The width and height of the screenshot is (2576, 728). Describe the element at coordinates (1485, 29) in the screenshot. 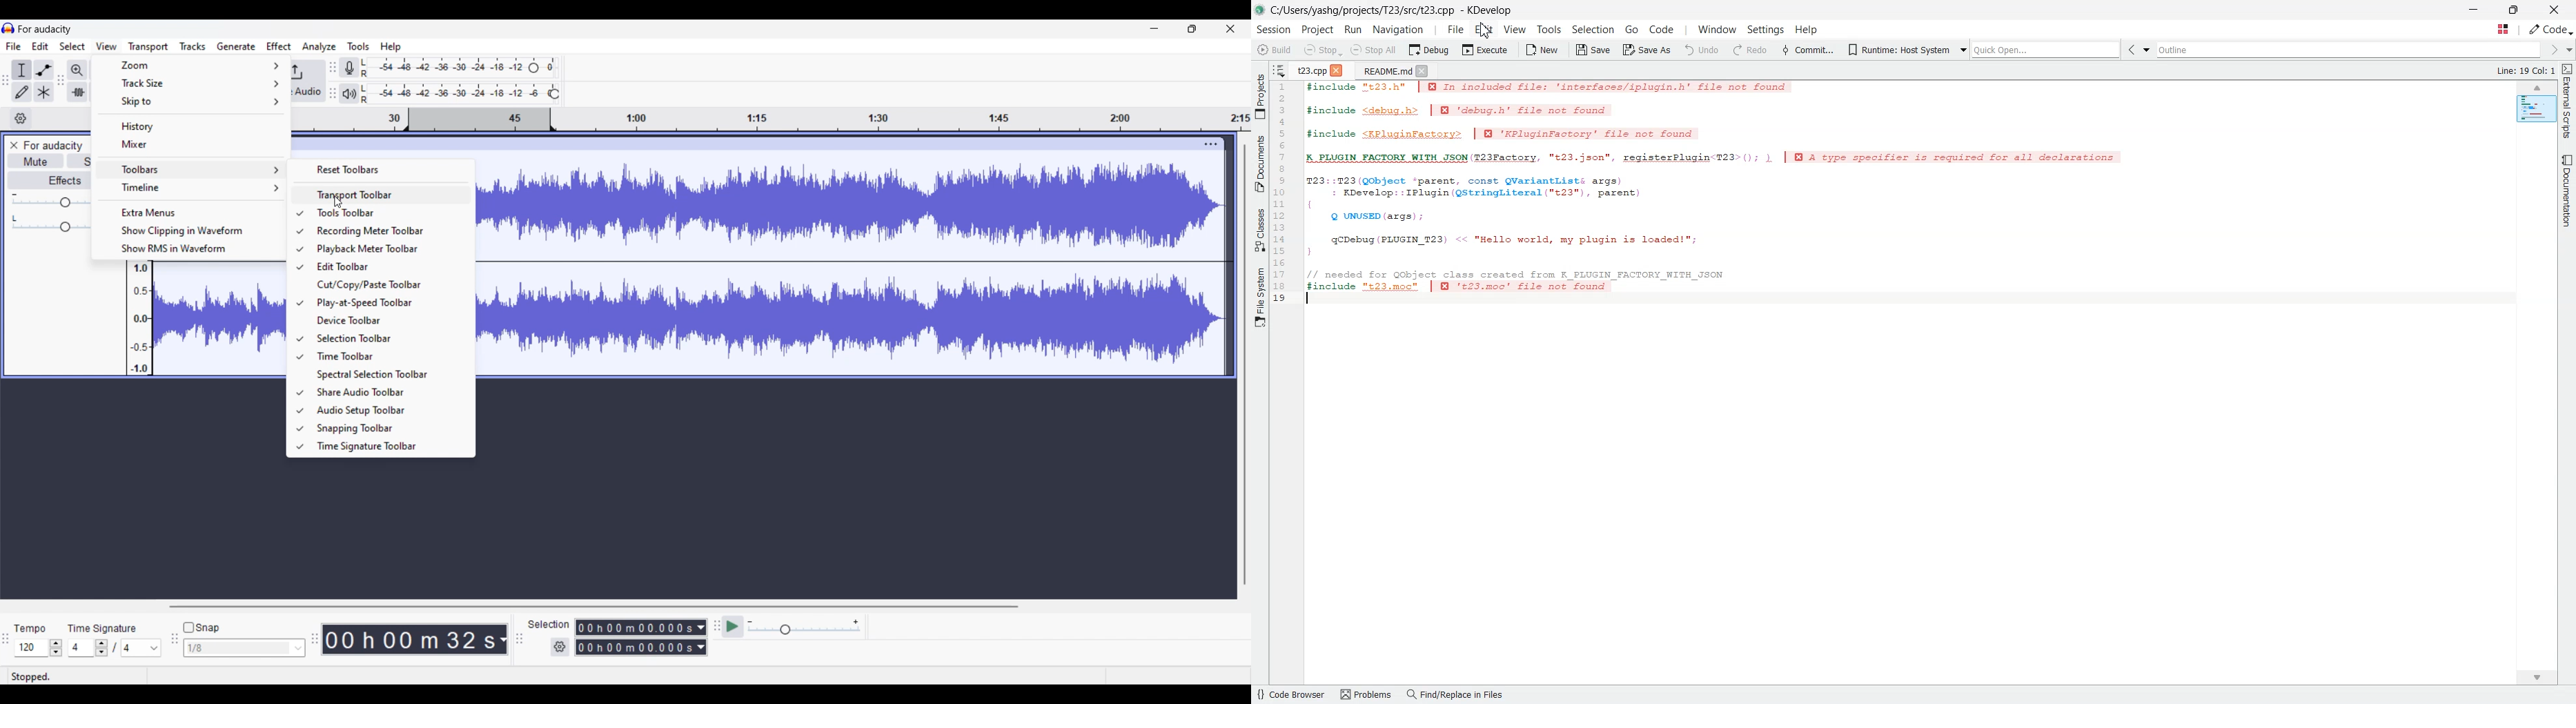

I see `Edit` at that location.